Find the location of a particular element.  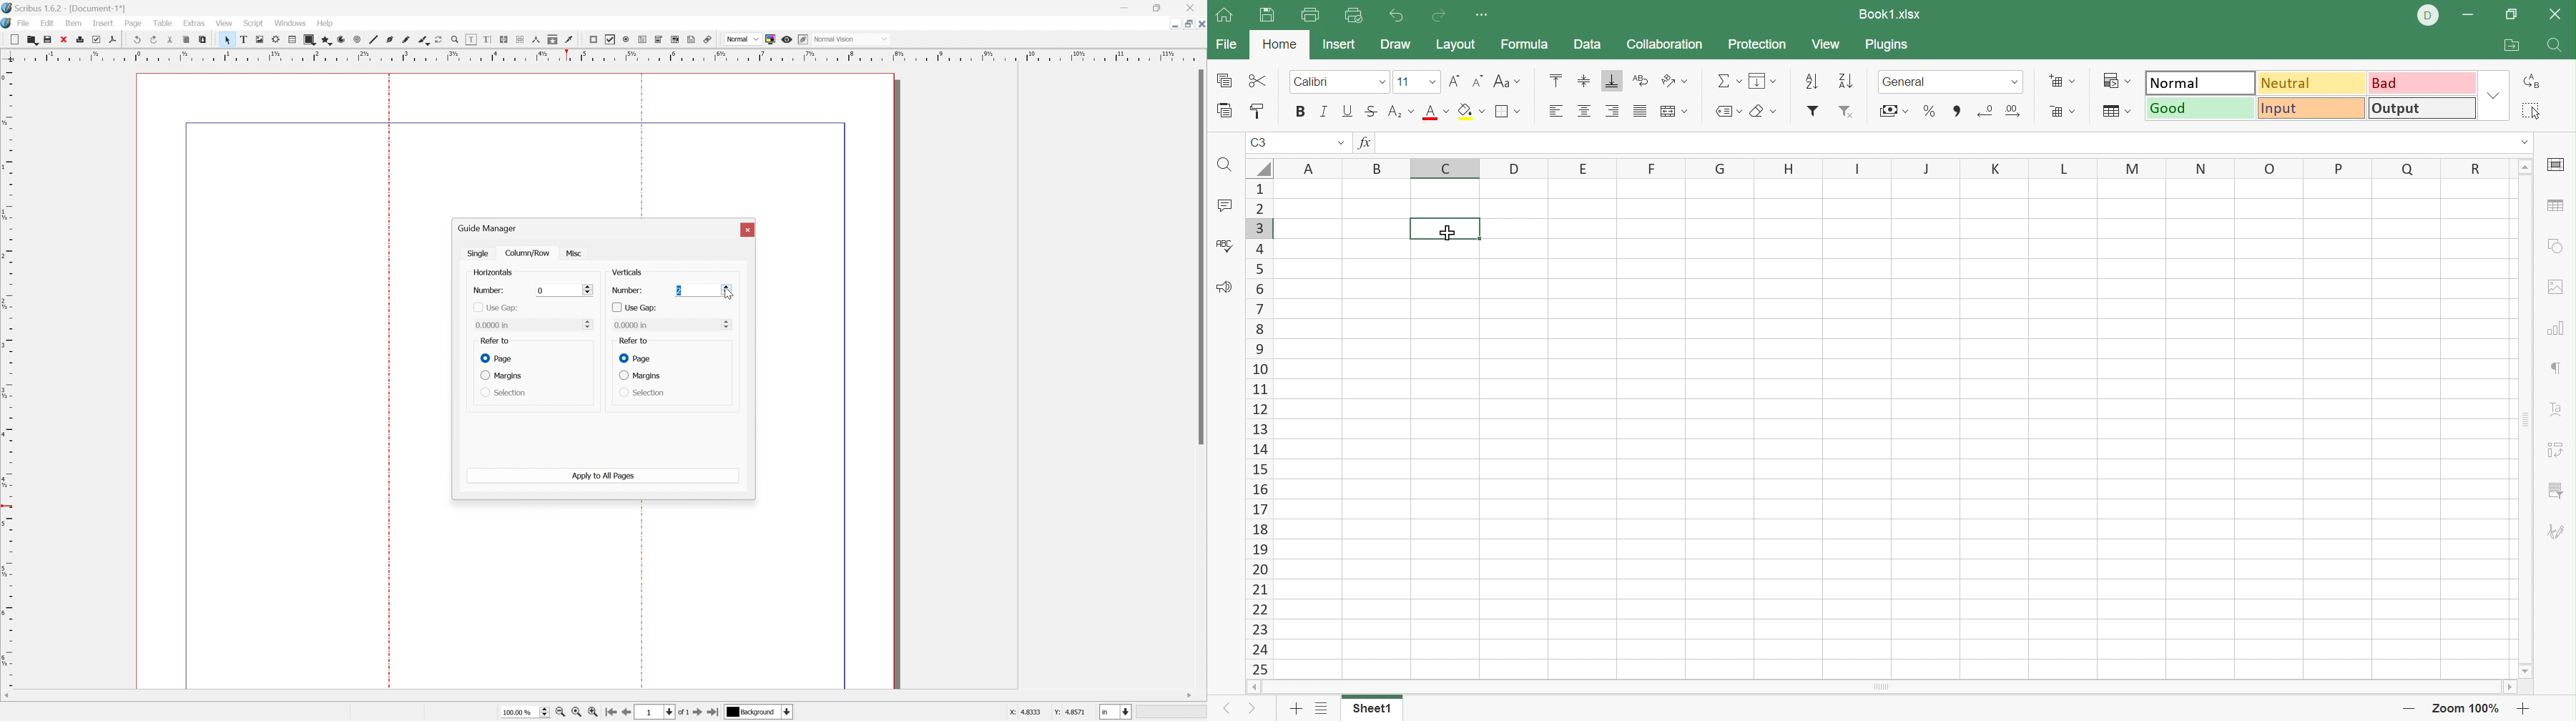

Align left is located at coordinates (1555, 111).